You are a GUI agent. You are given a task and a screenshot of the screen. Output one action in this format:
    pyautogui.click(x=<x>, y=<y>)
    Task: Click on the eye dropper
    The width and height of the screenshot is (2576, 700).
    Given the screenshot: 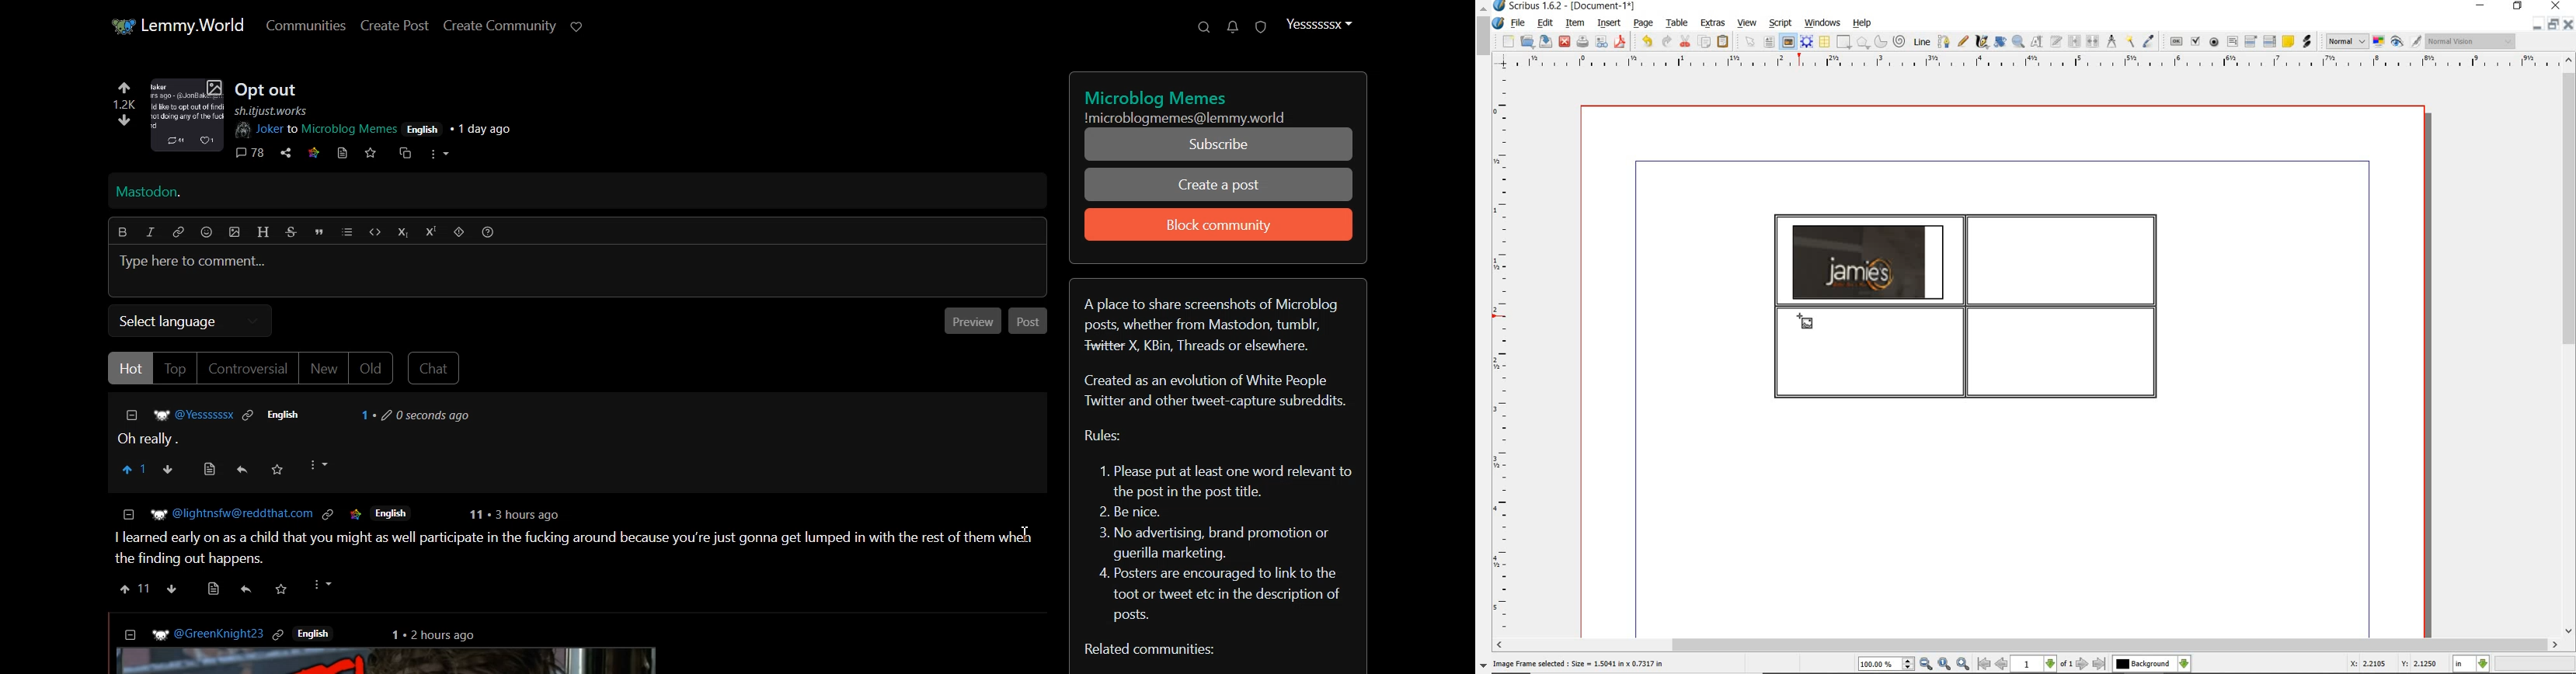 What is the action you would take?
    pyautogui.click(x=2149, y=41)
    